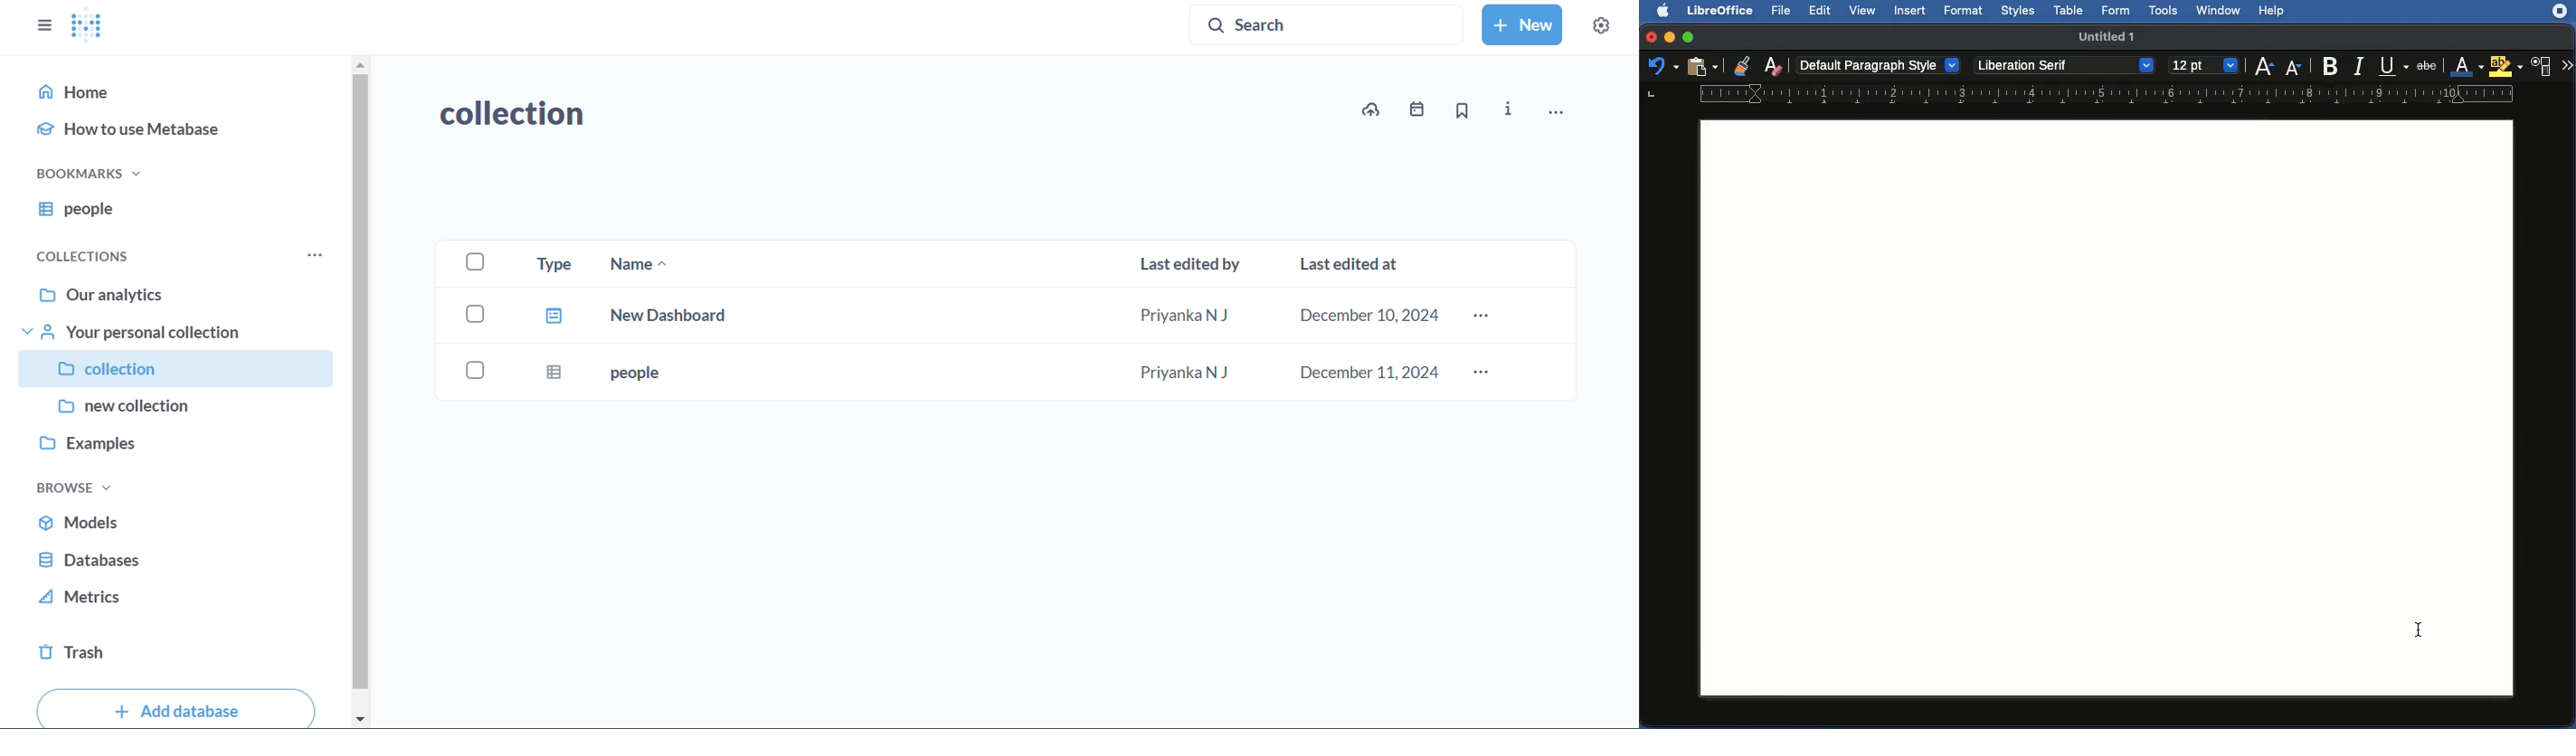 The image size is (2576, 756). What do you see at coordinates (1910, 11) in the screenshot?
I see `Insert` at bounding box center [1910, 11].